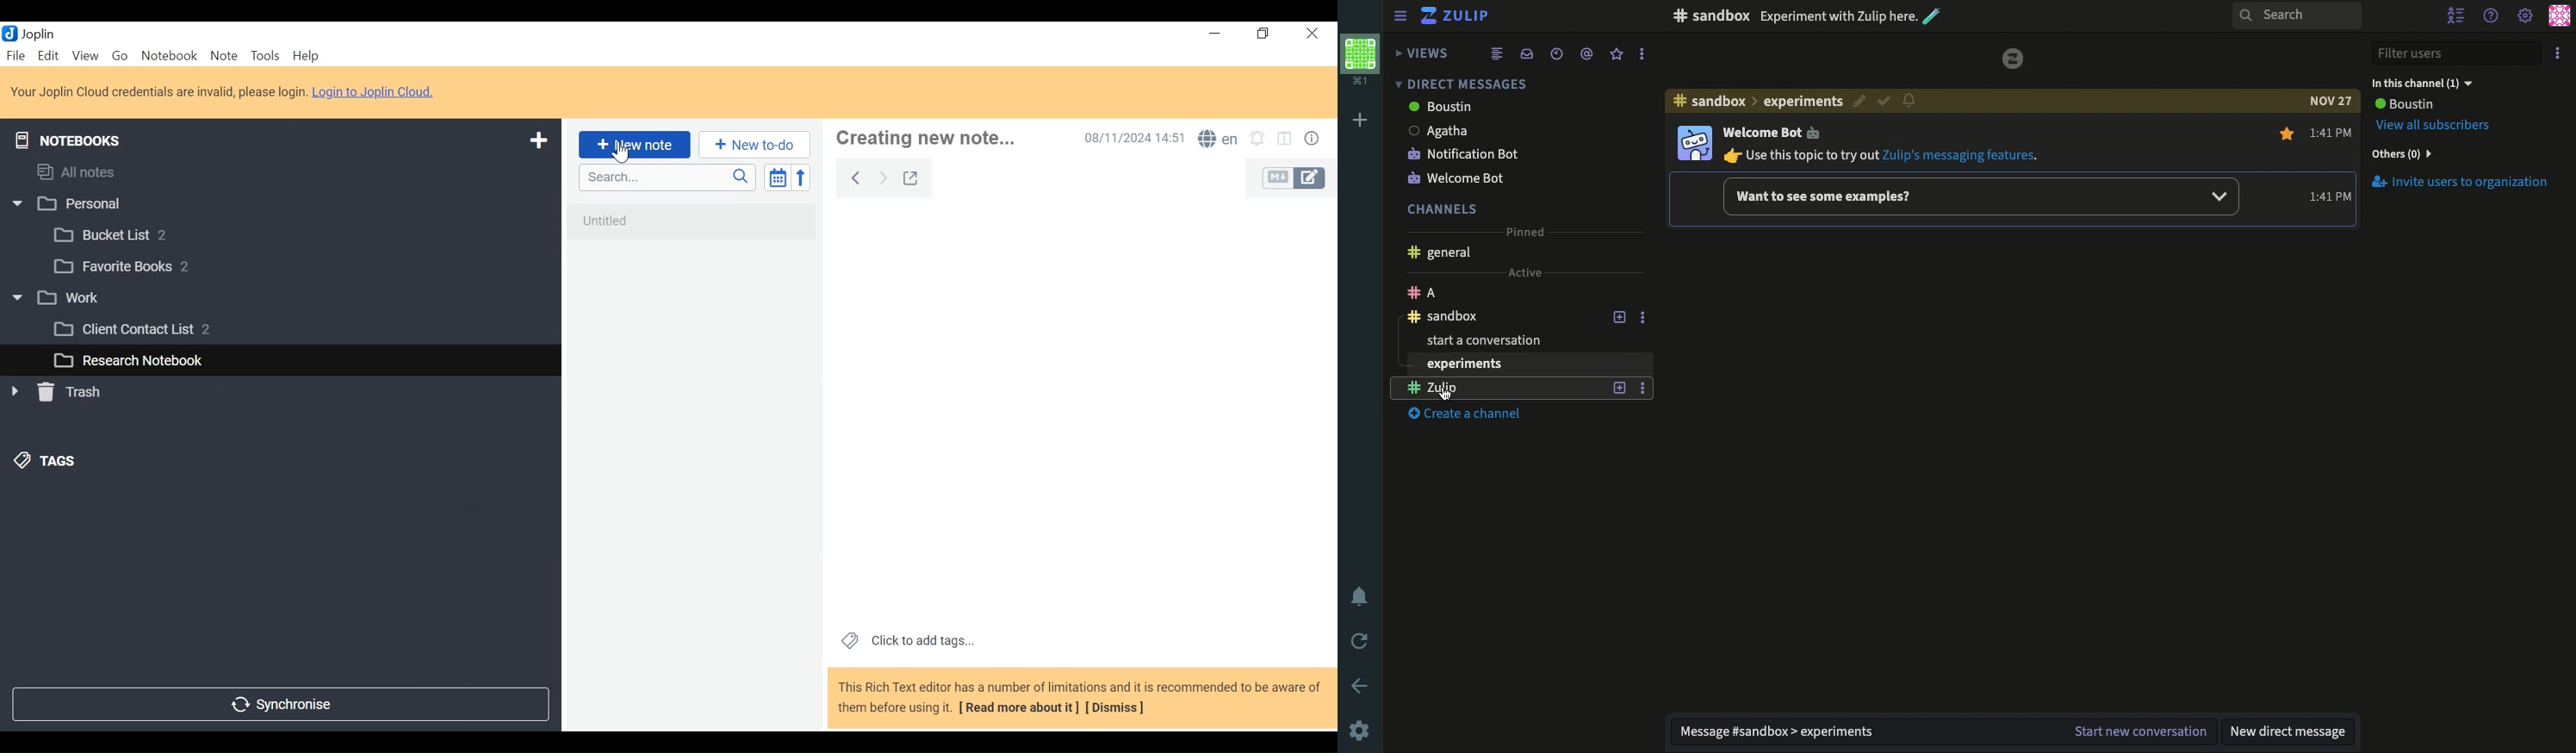  I want to click on Tools, so click(264, 56).